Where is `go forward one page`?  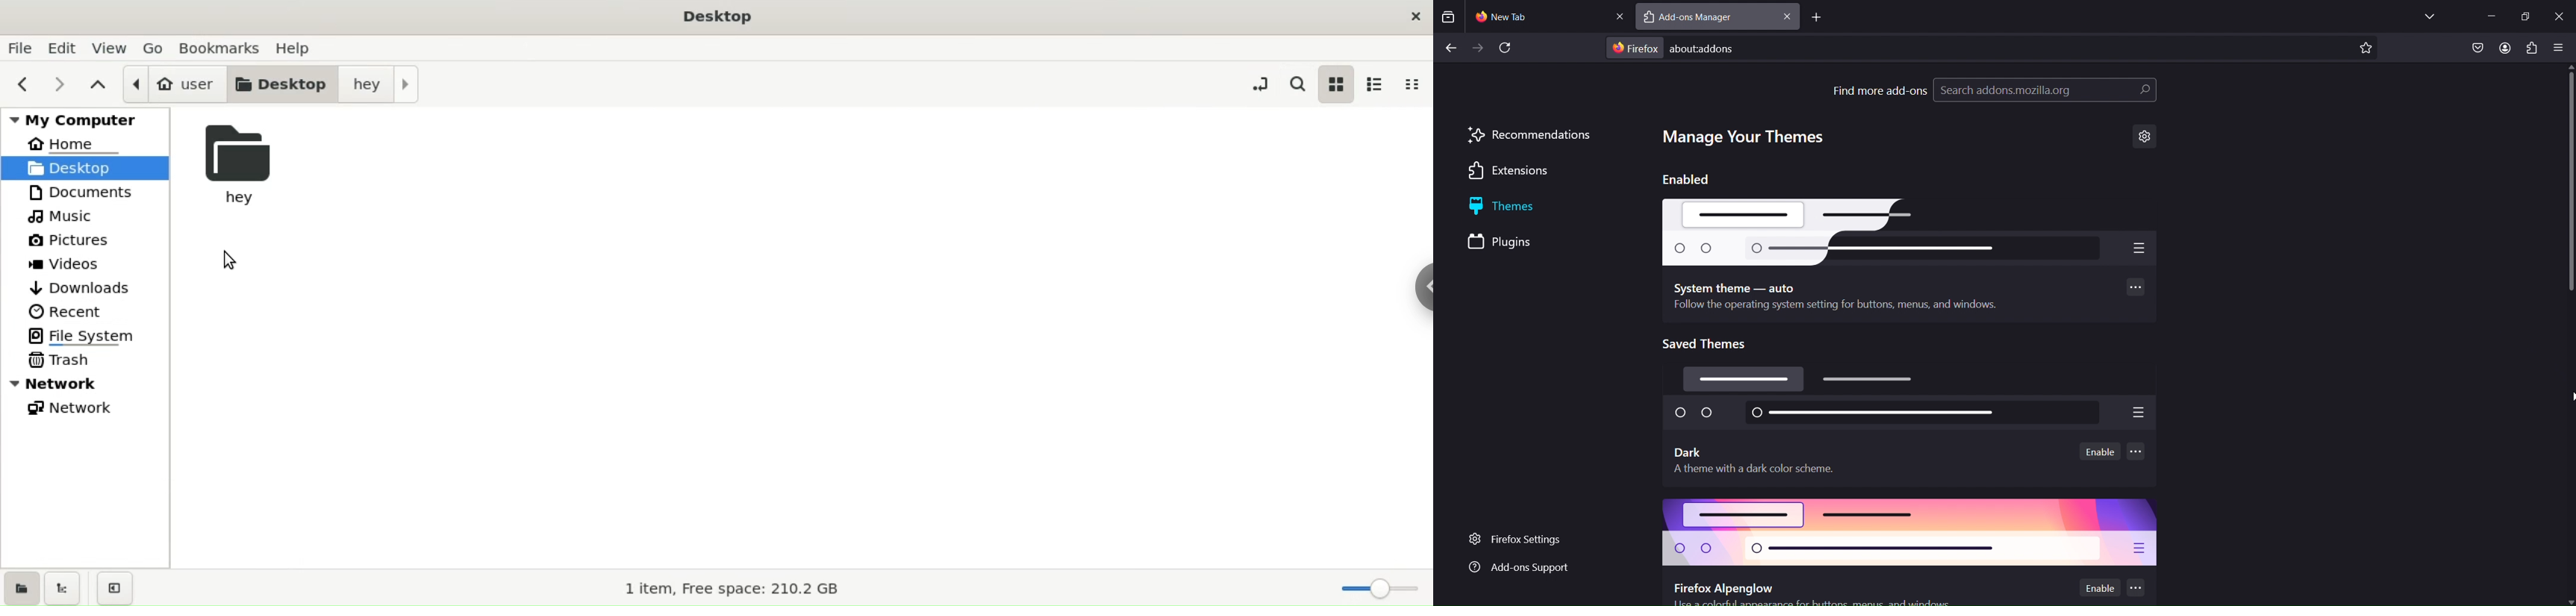 go forward one page is located at coordinates (1479, 49).